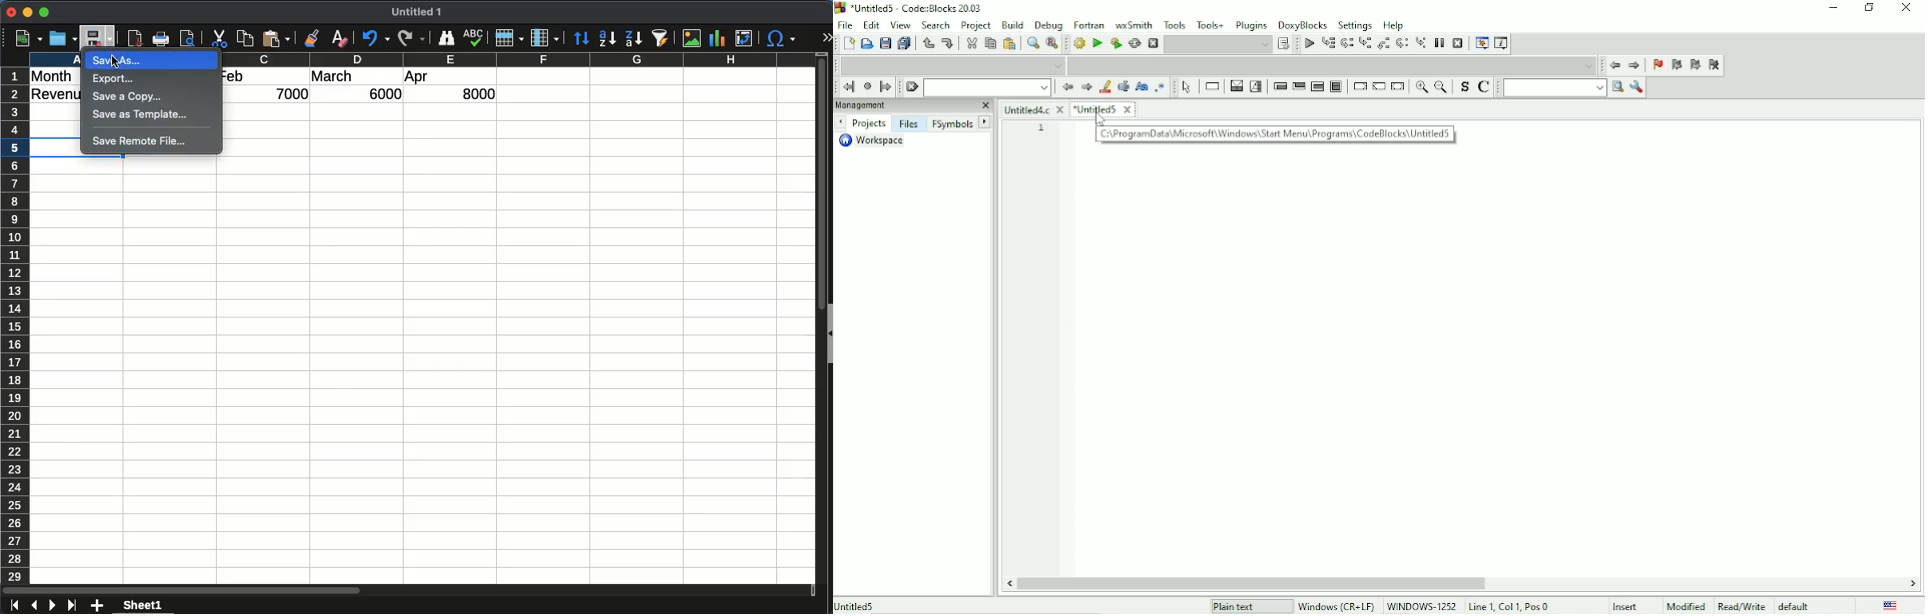 The width and height of the screenshot is (1932, 616). What do you see at coordinates (781, 39) in the screenshot?
I see `special characters` at bounding box center [781, 39].